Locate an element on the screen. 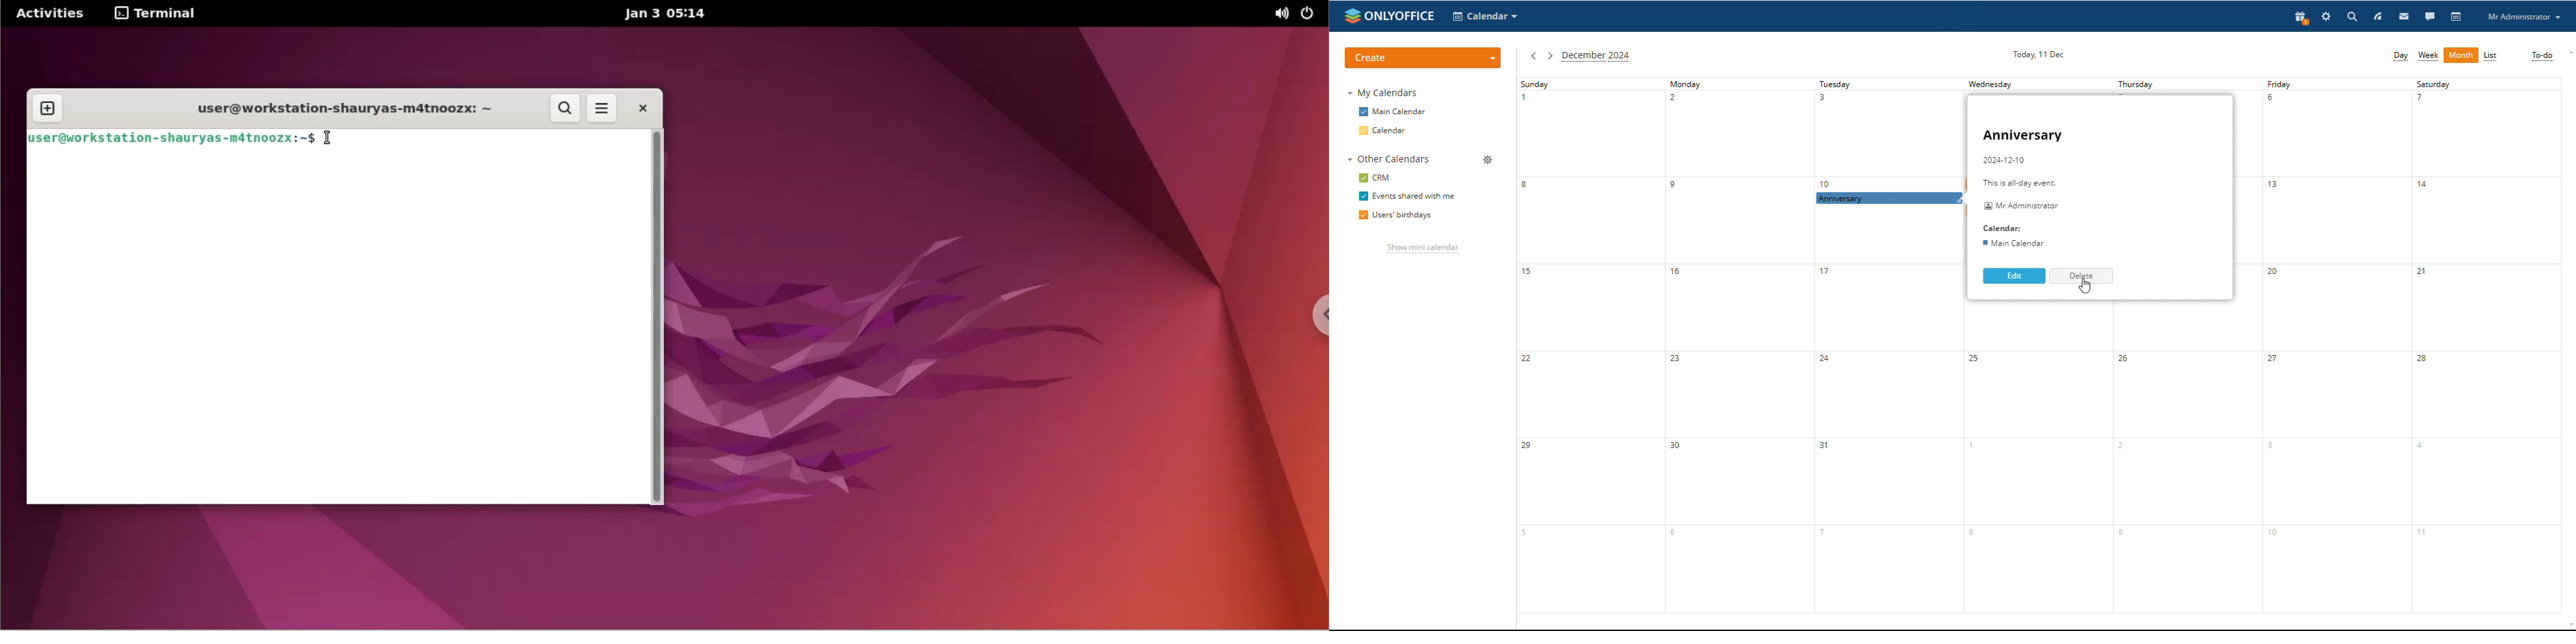 The height and width of the screenshot is (644, 2576). terminal options is located at coordinates (156, 14).